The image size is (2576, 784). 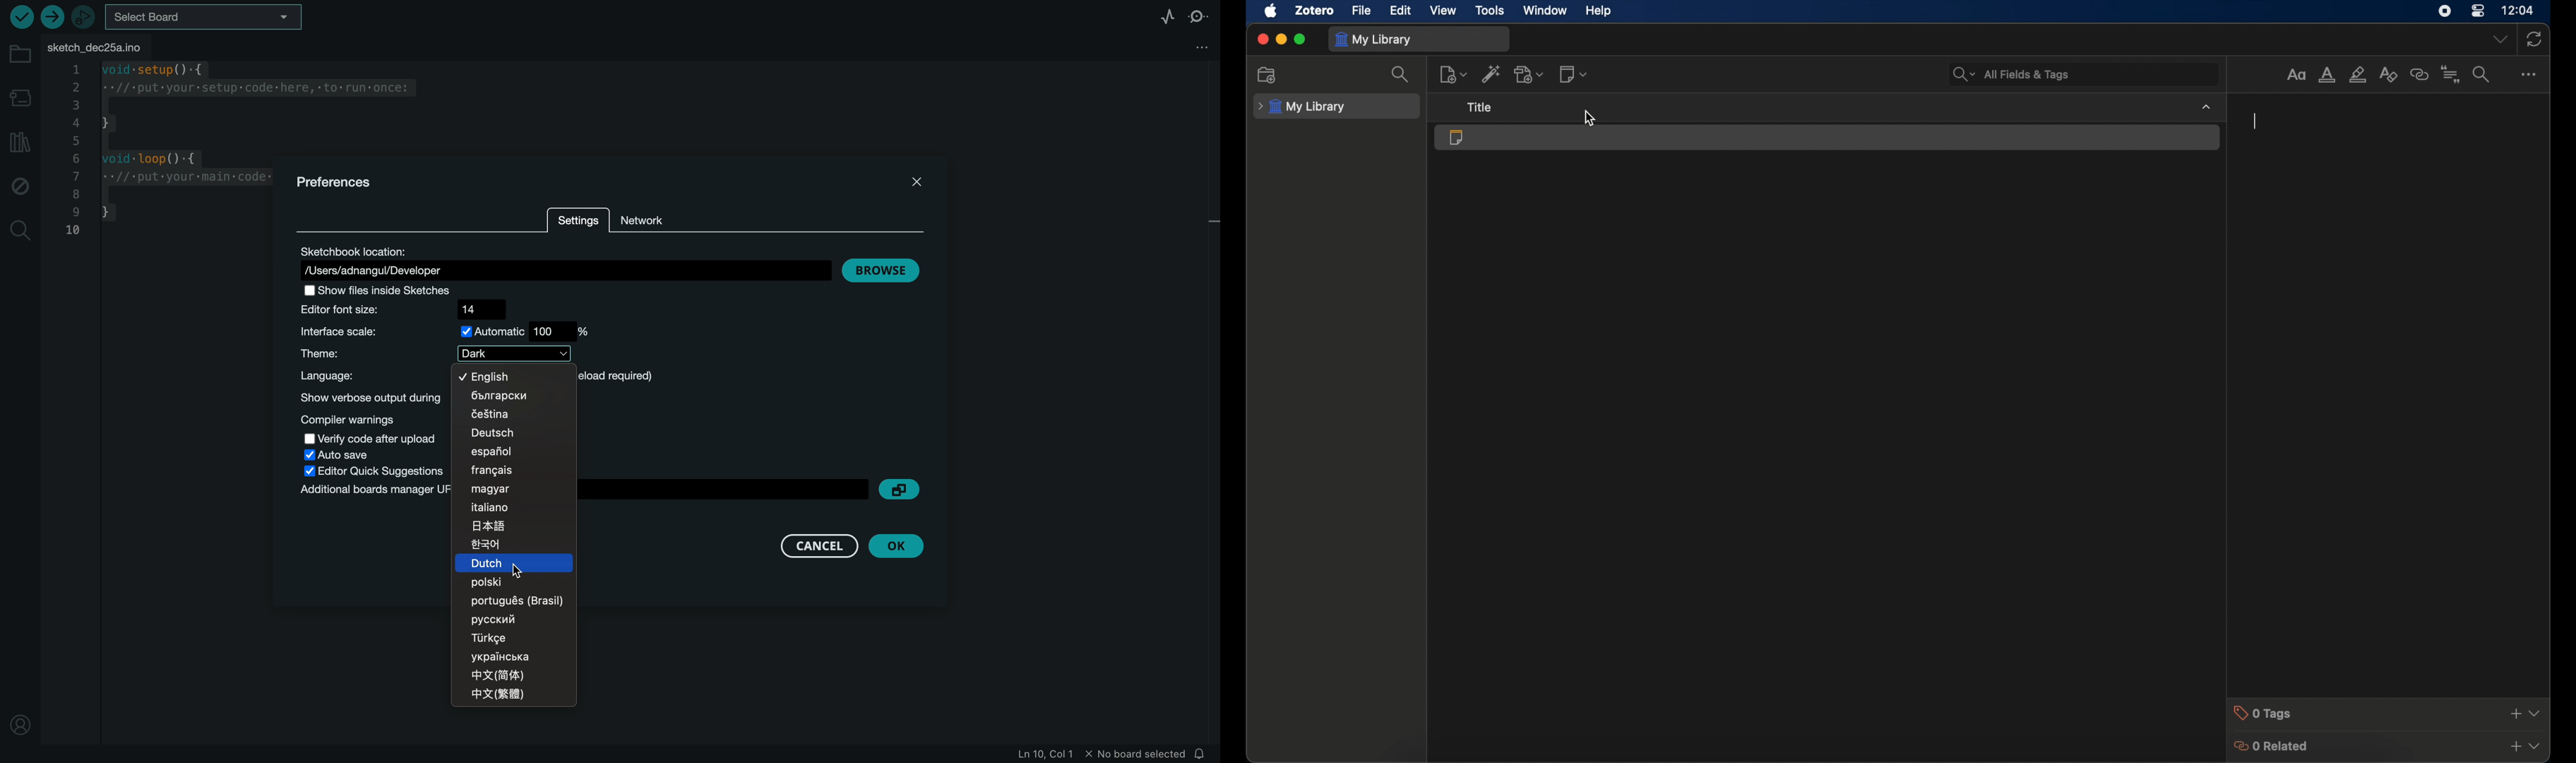 I want to click on add notes, so click(x=1575, y=75).